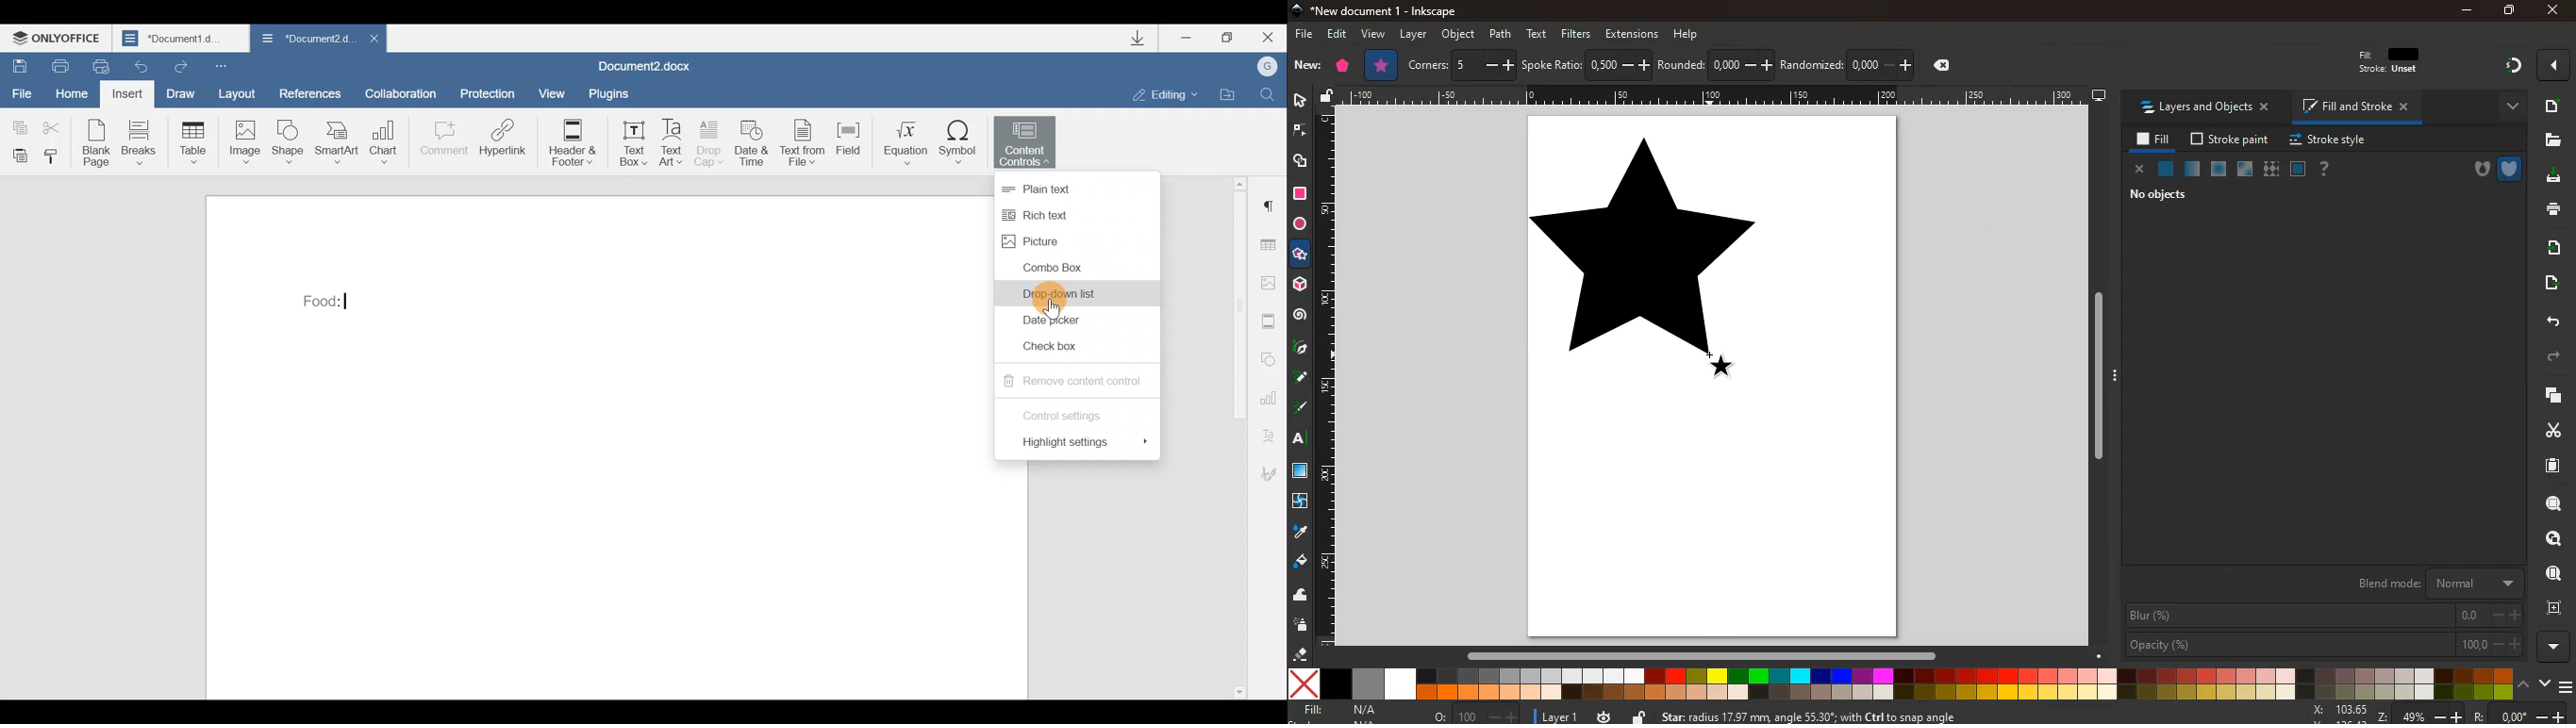 Image resolution: width=2576 pixels, height=728 pixels. I want to click on Control settings, so click(1075, 413).